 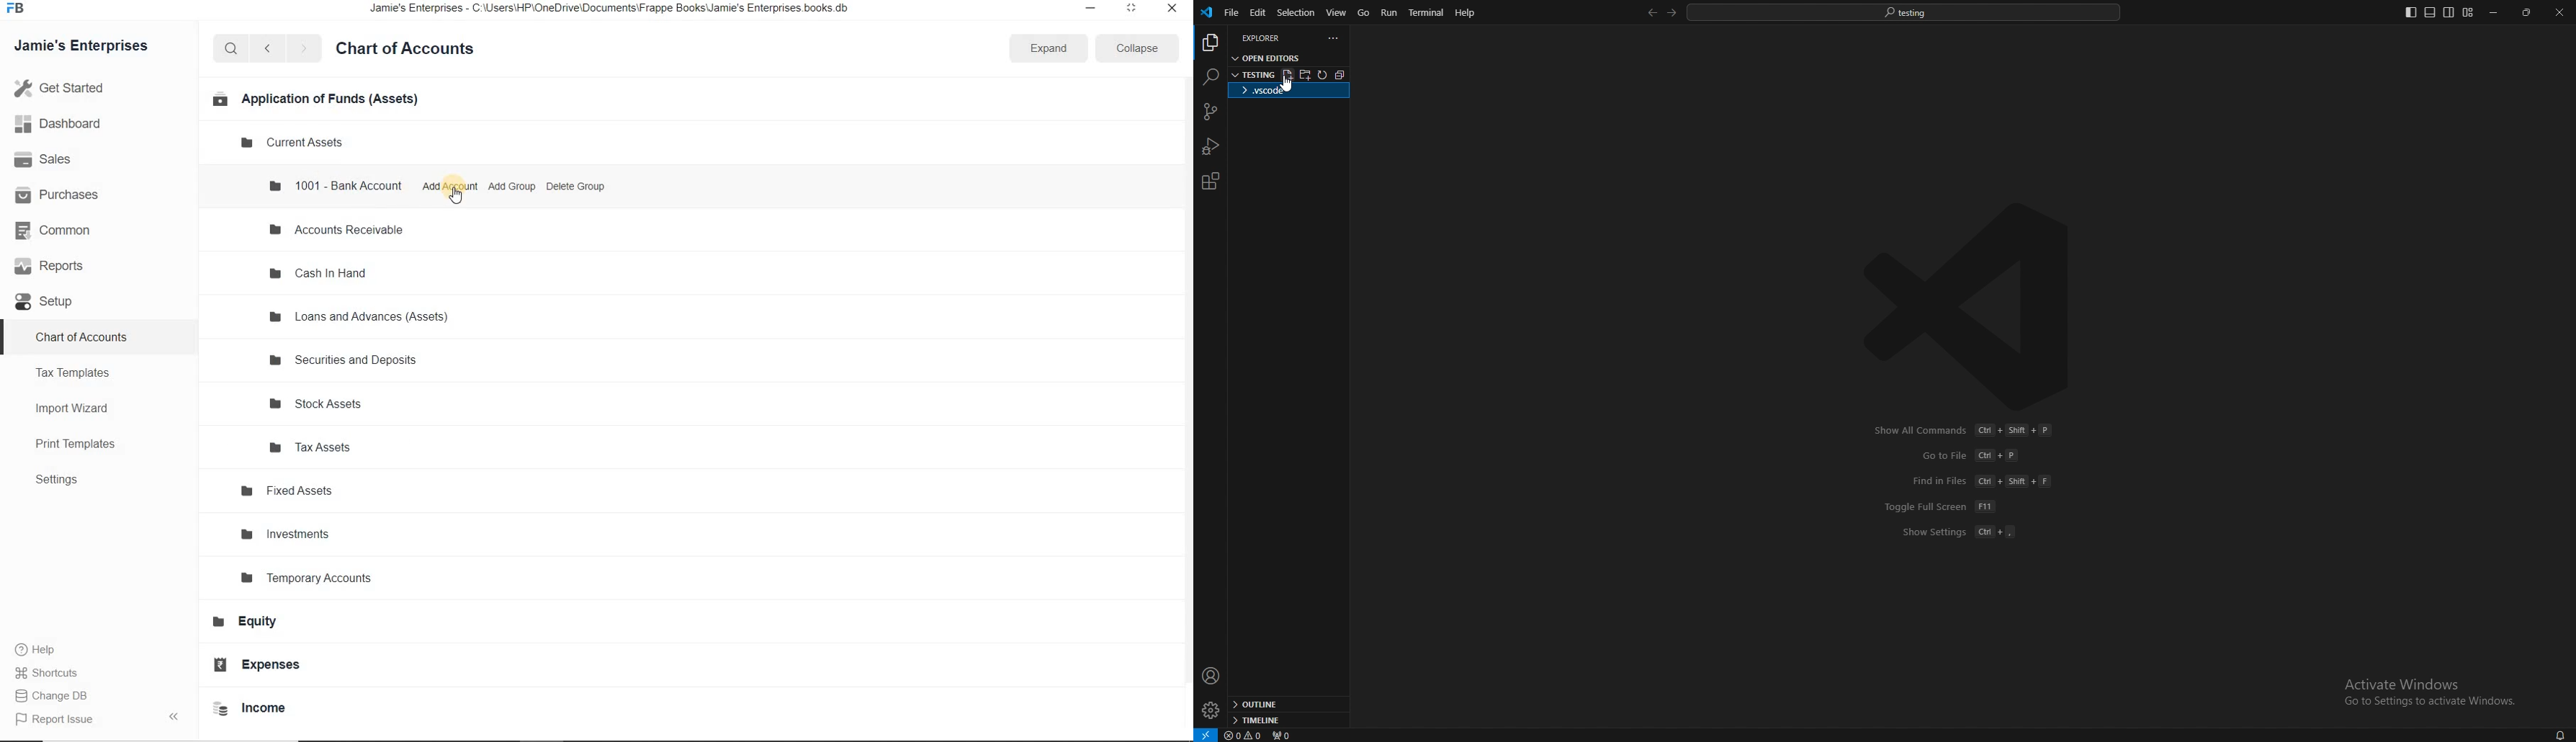 I want to click on Help, so click(x=43, y=651).